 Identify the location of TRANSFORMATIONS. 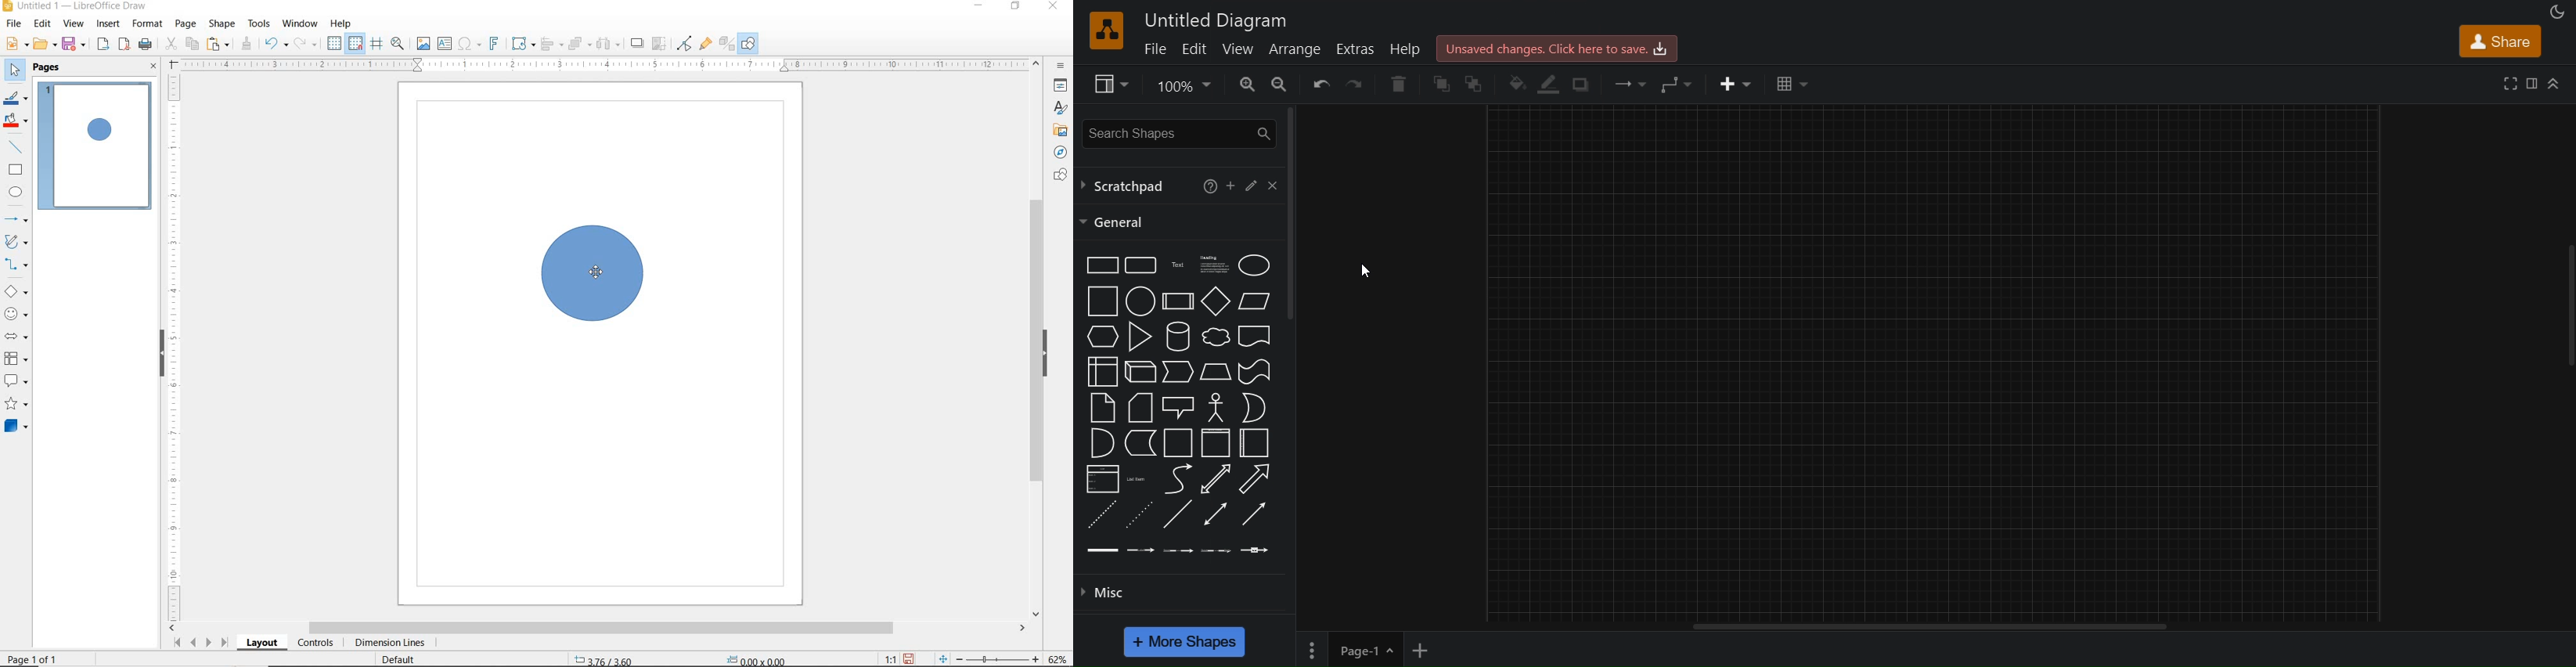
(523, 42).